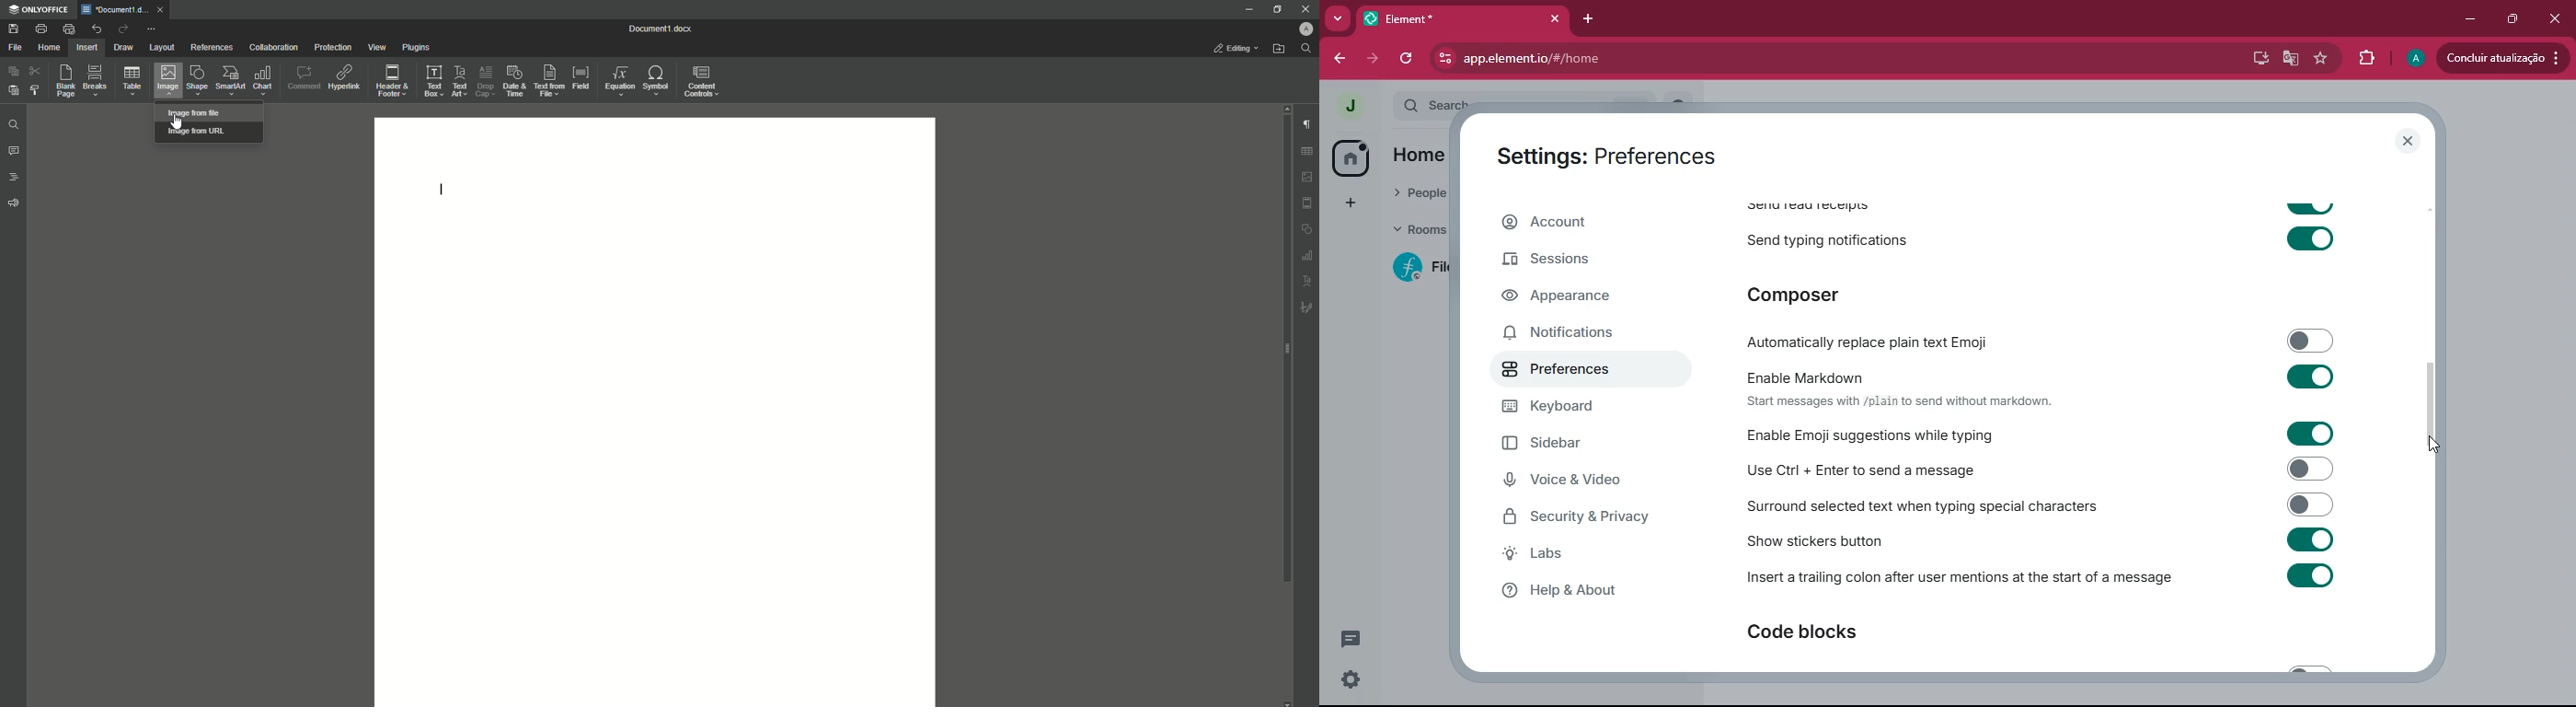 Image resolution: width=2576 pixels, height=728 pixels. Describe the element at coordinates (1306, 48) in the screenshot. I see `Find` at that location.